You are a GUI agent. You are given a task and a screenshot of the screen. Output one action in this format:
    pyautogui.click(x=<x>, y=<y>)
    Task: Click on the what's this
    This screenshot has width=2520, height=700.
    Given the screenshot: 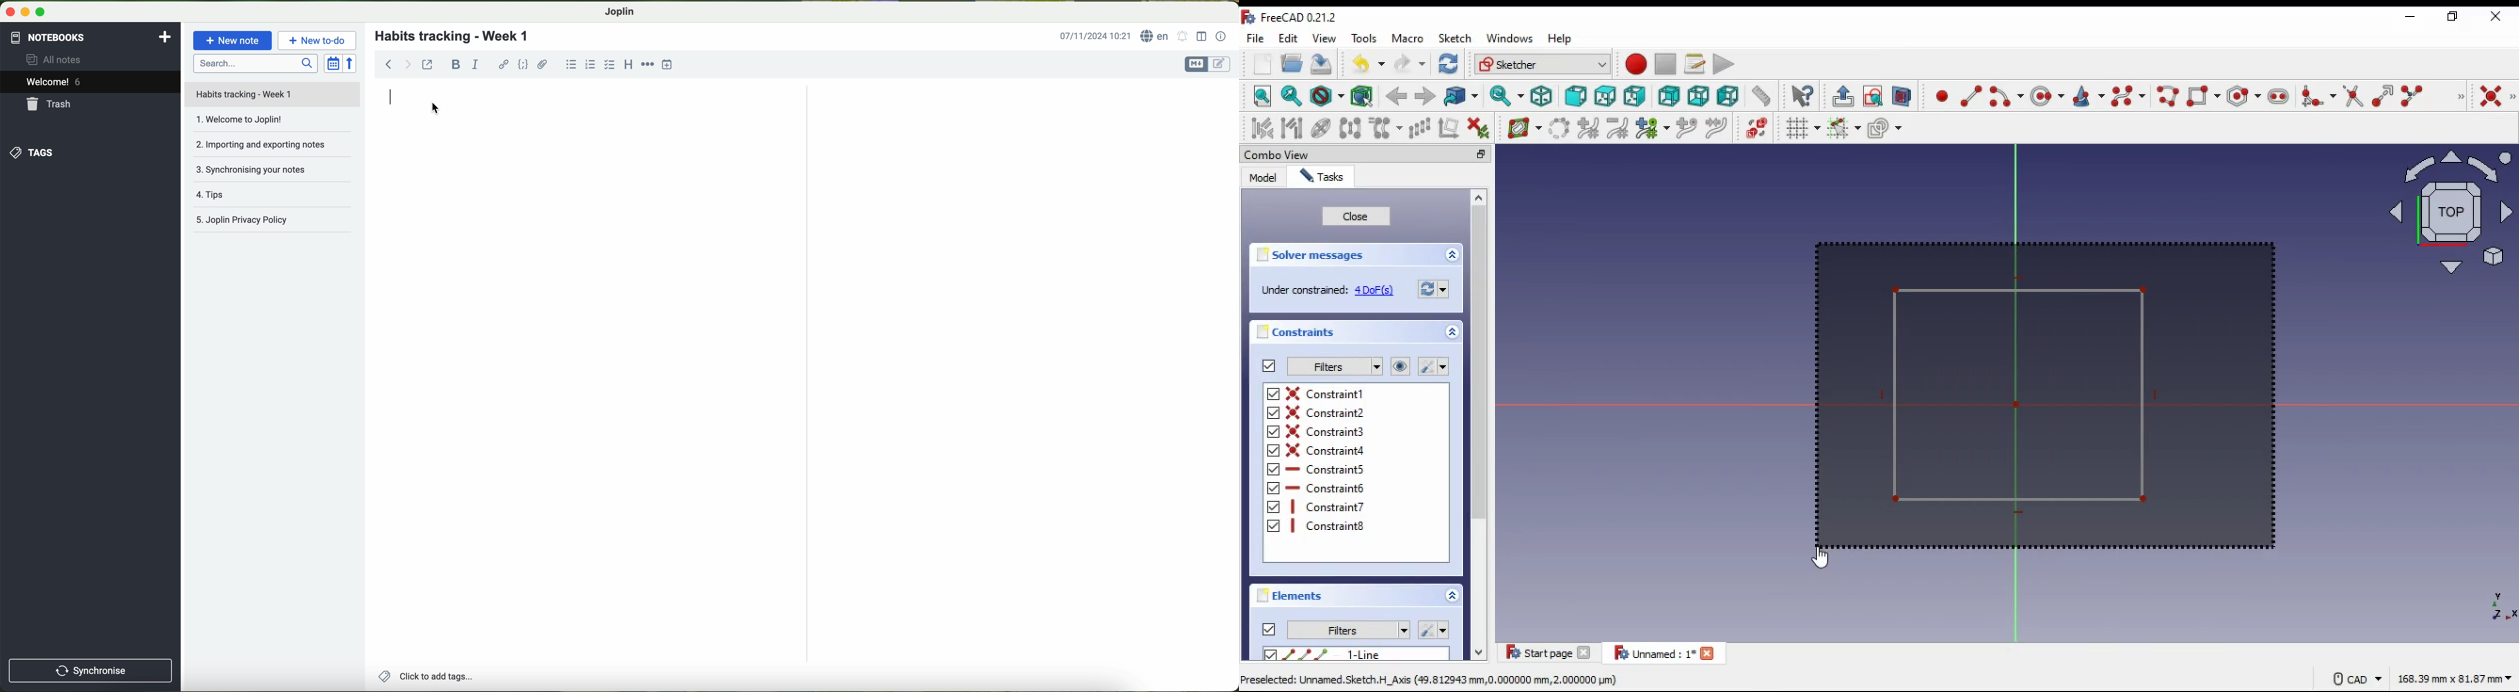 What is the action you would take?
    pyautogui.click(x=1802, y=96)
    